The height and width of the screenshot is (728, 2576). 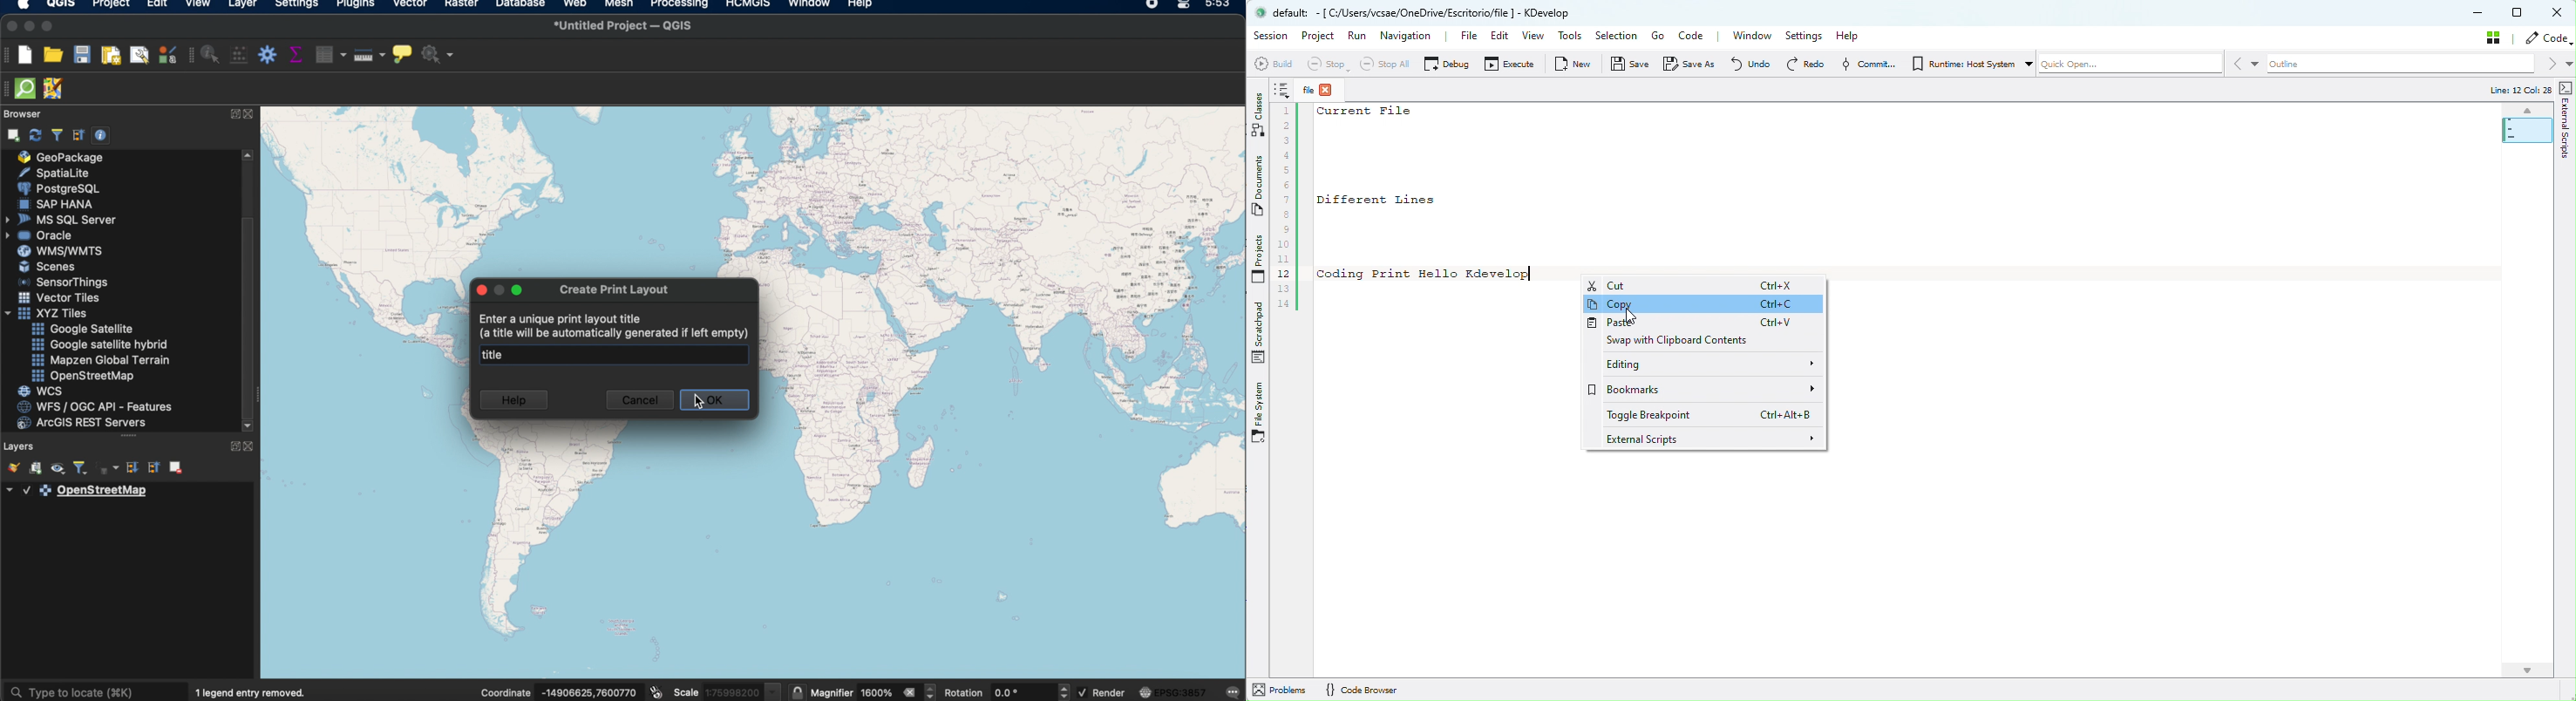 I want to click on poster sql, so click(x=59, y=188).